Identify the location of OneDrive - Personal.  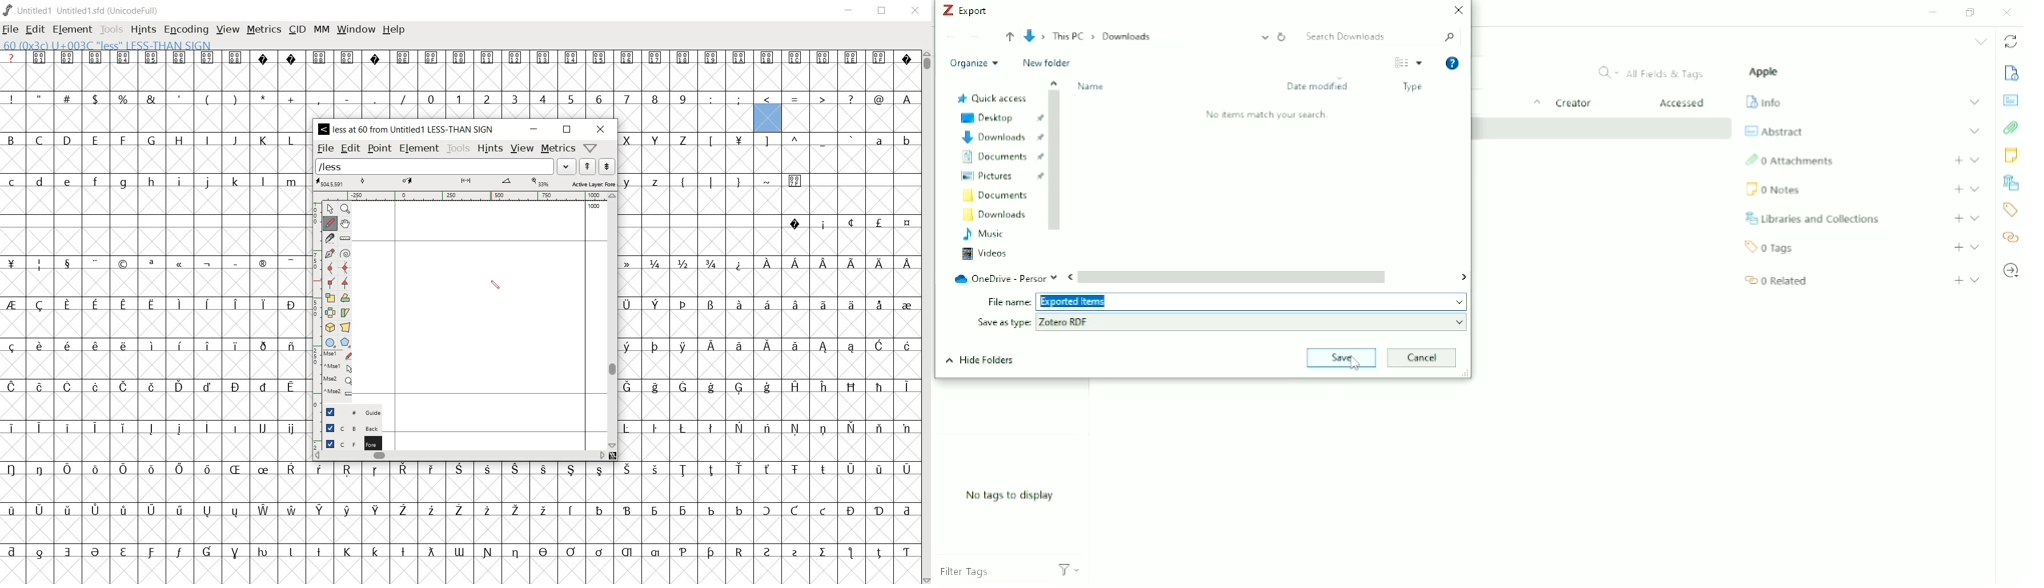
(1005, 276).